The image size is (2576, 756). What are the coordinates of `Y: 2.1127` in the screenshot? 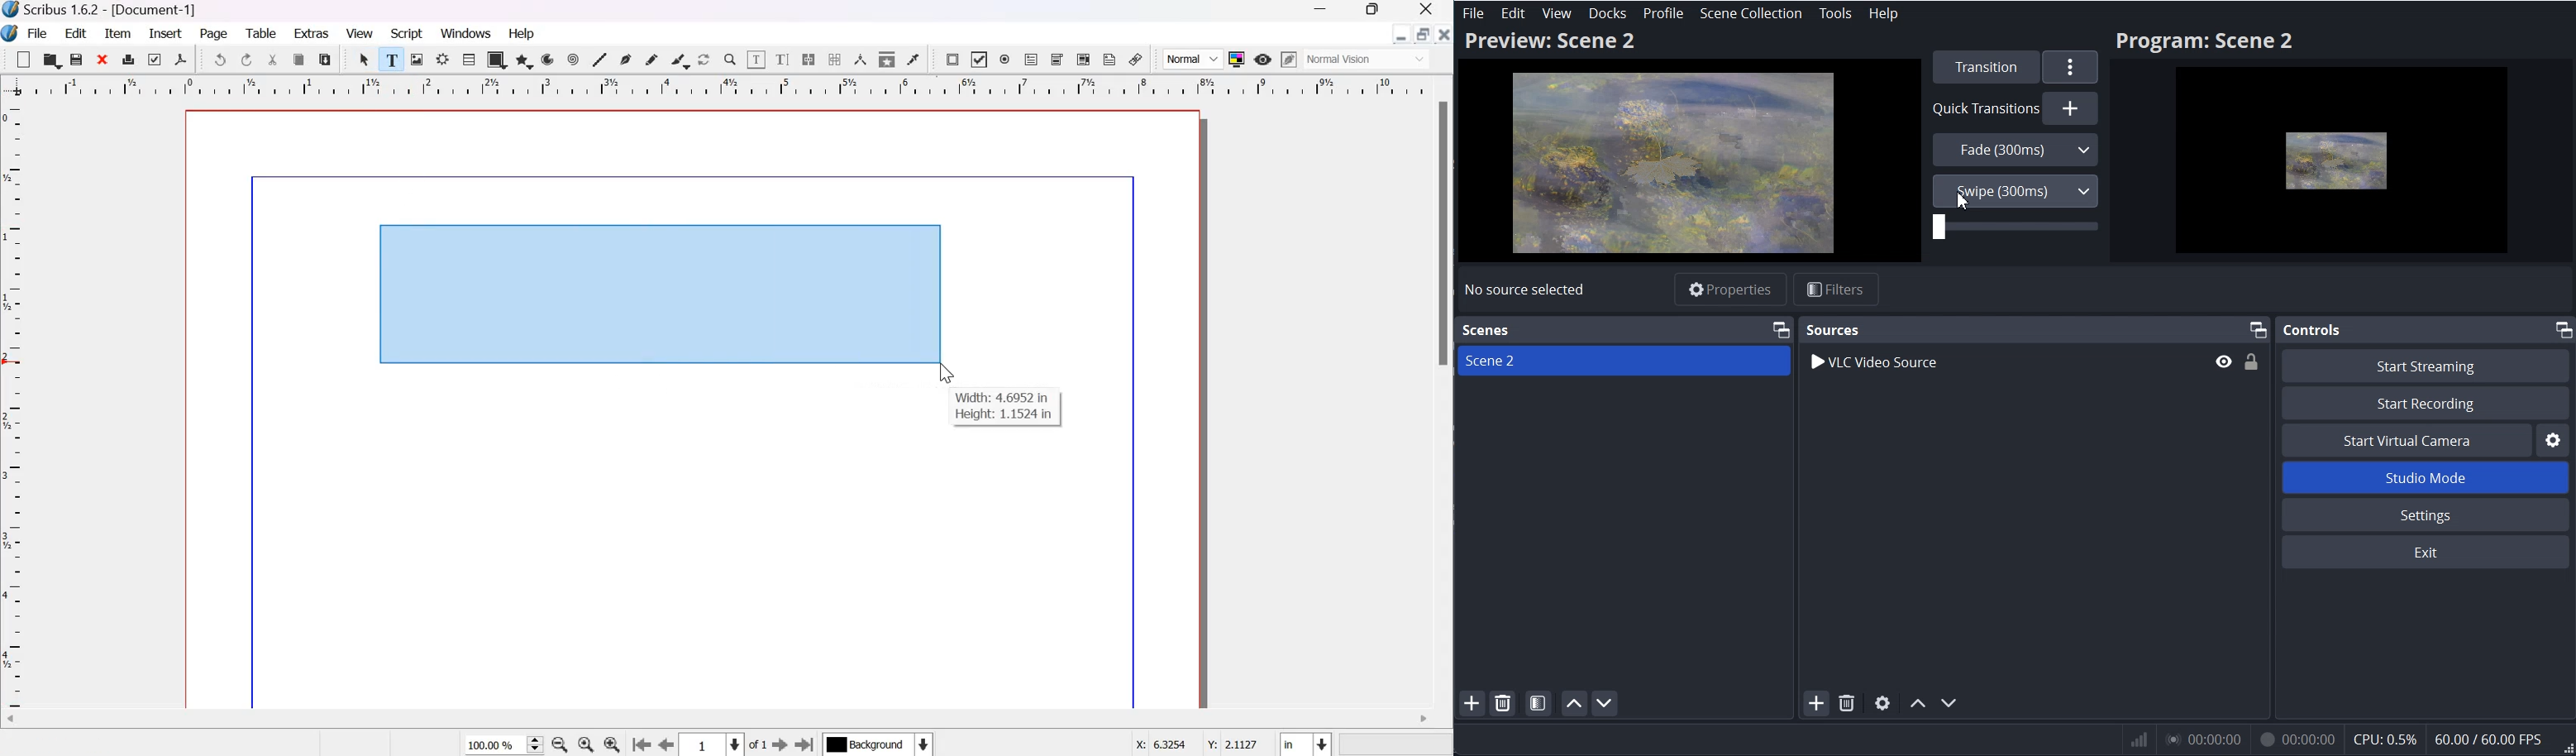 It's located at (1231, 742).